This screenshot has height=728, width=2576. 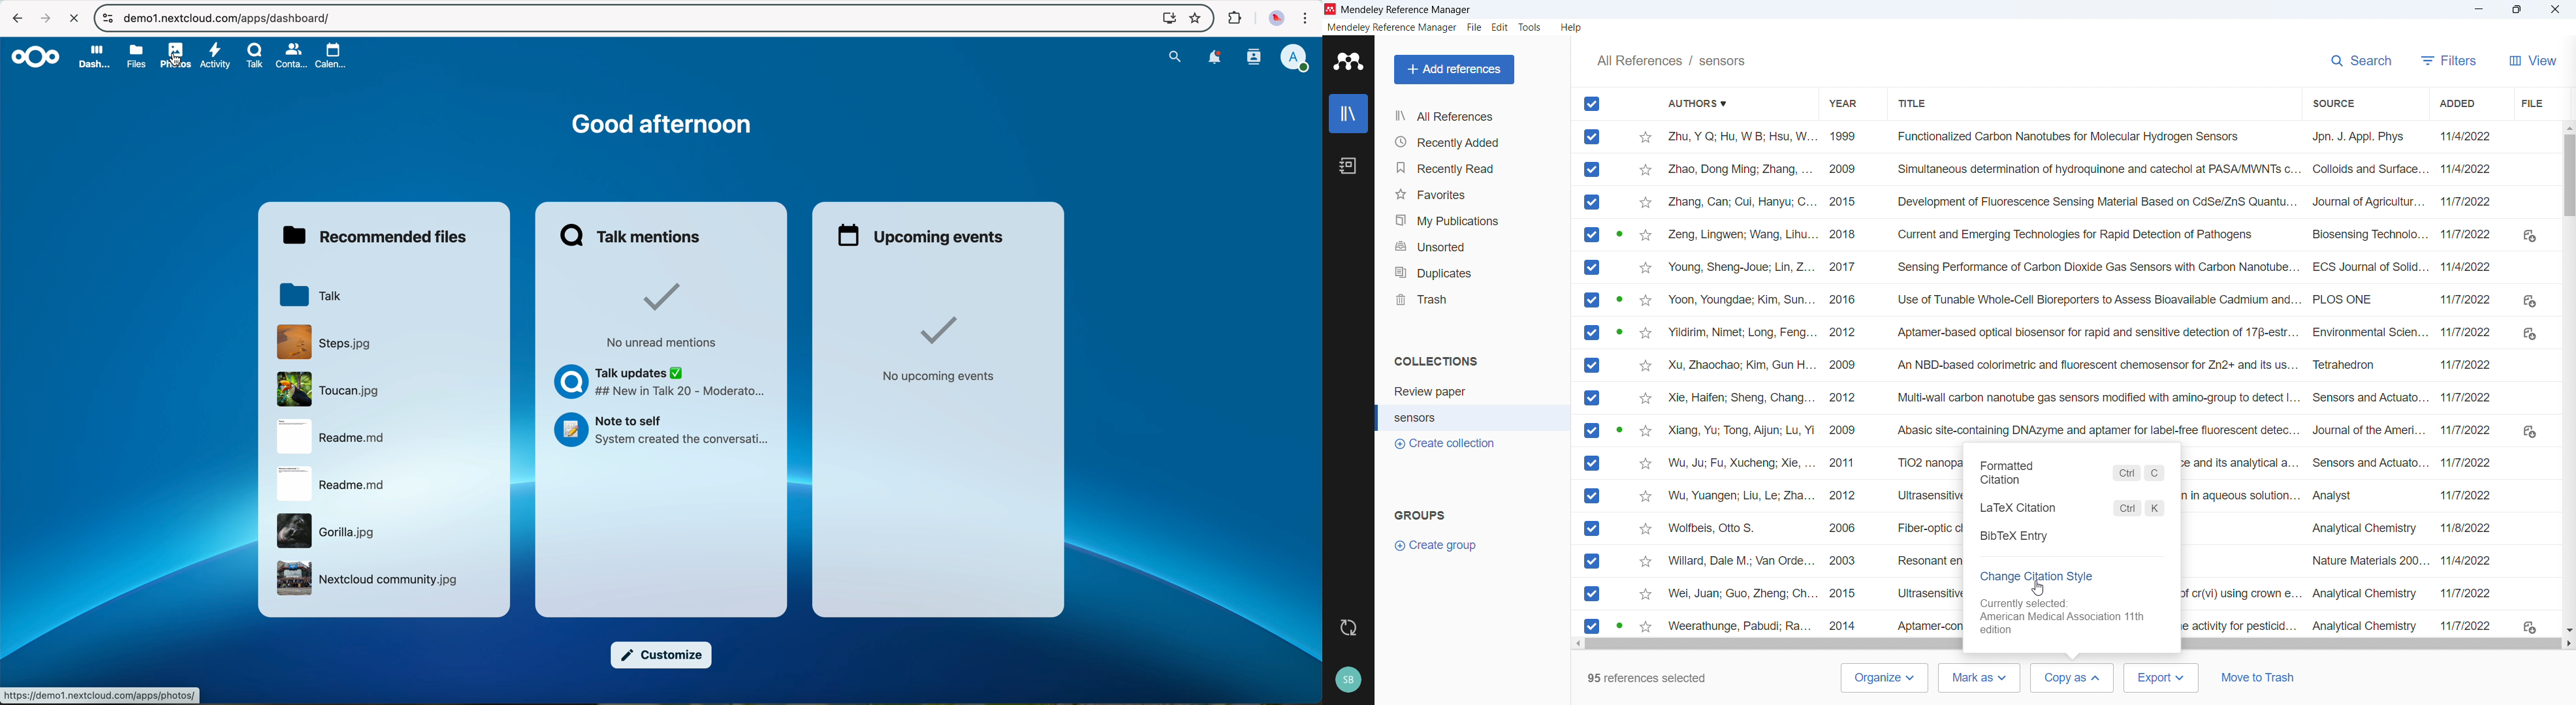 I want to click on help, so click(x=1572, y=28).